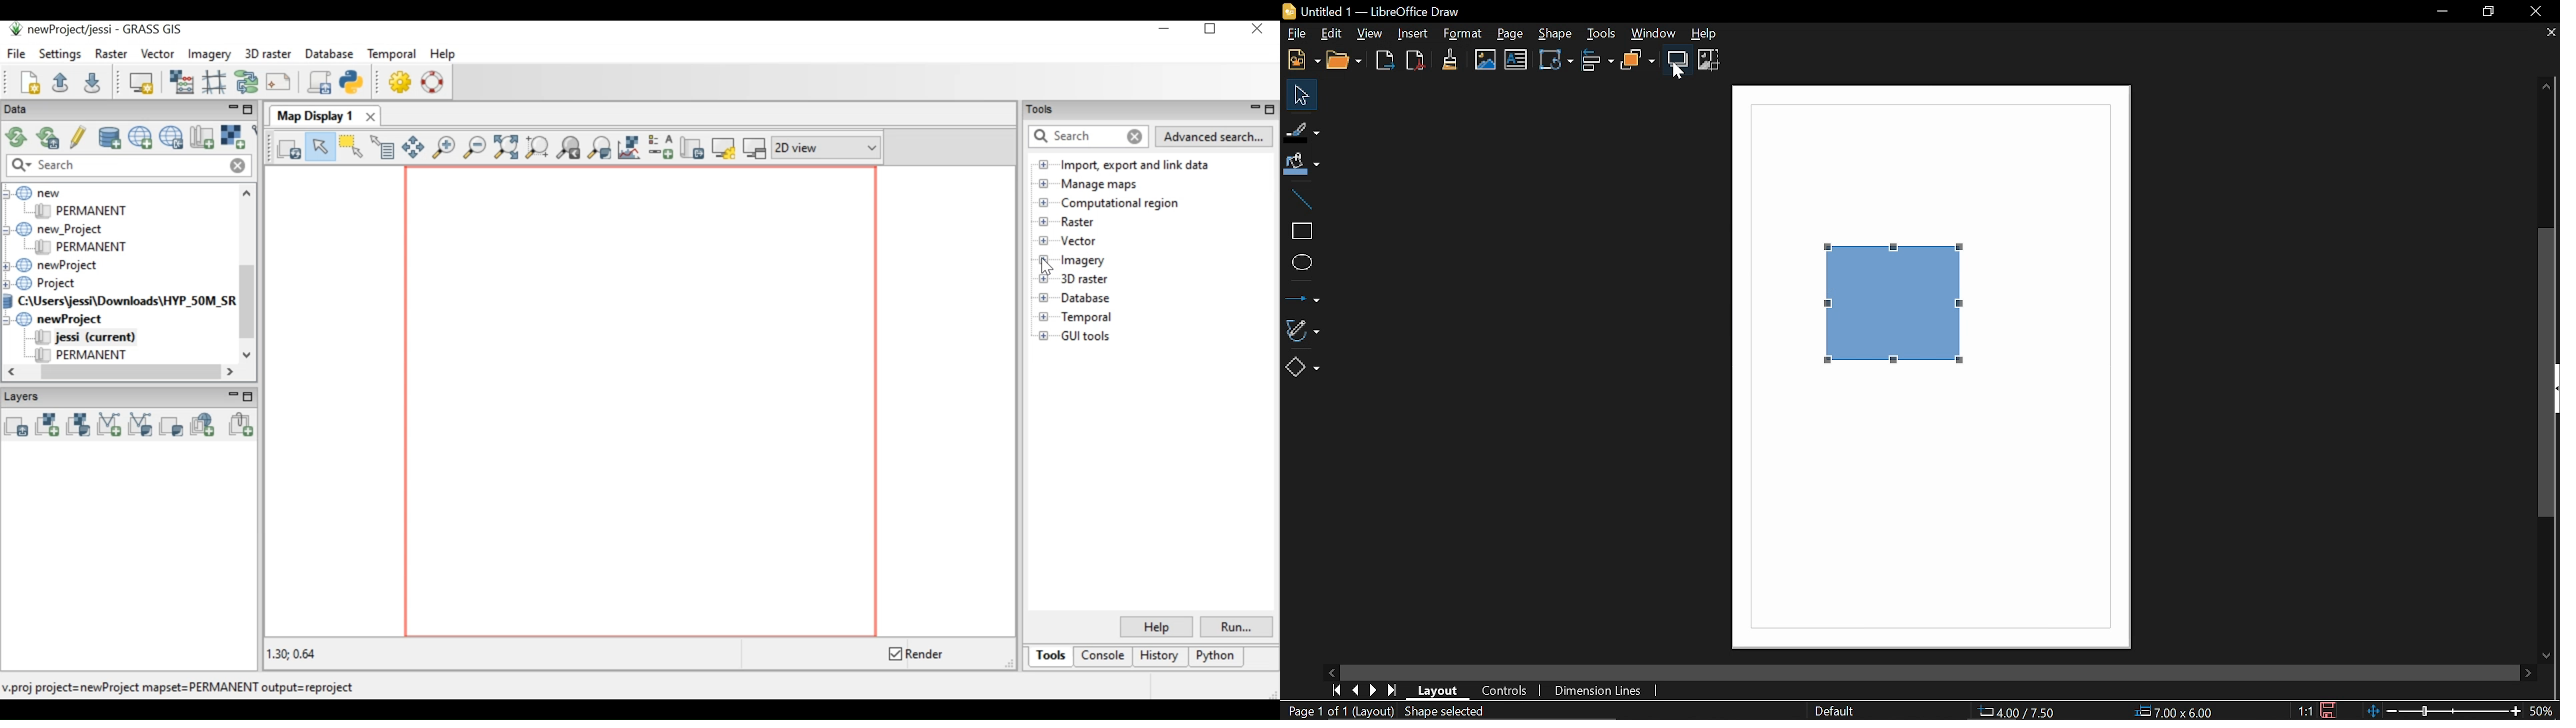 Image resolution: width=2576 pixels, height=728 pixels. I want to click on Export, so click(1384, 62).